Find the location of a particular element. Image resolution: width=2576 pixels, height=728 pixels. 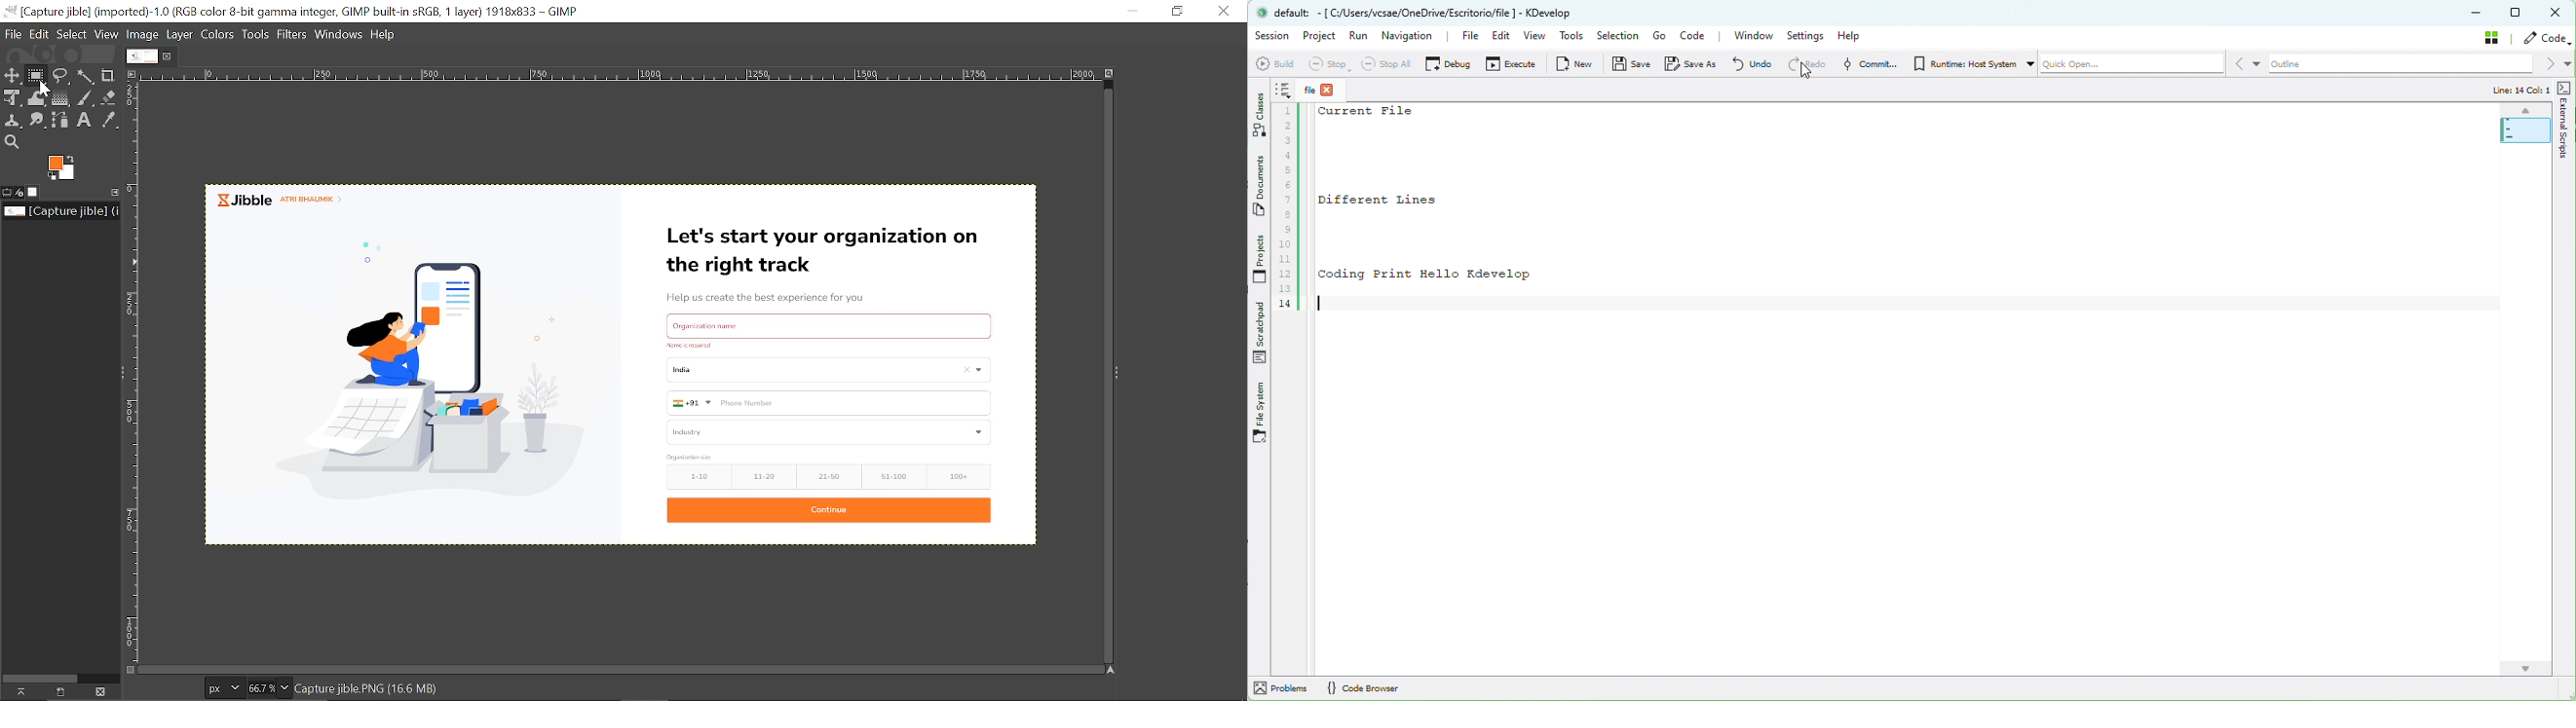

Stash is located at coordinates (2490, 39).